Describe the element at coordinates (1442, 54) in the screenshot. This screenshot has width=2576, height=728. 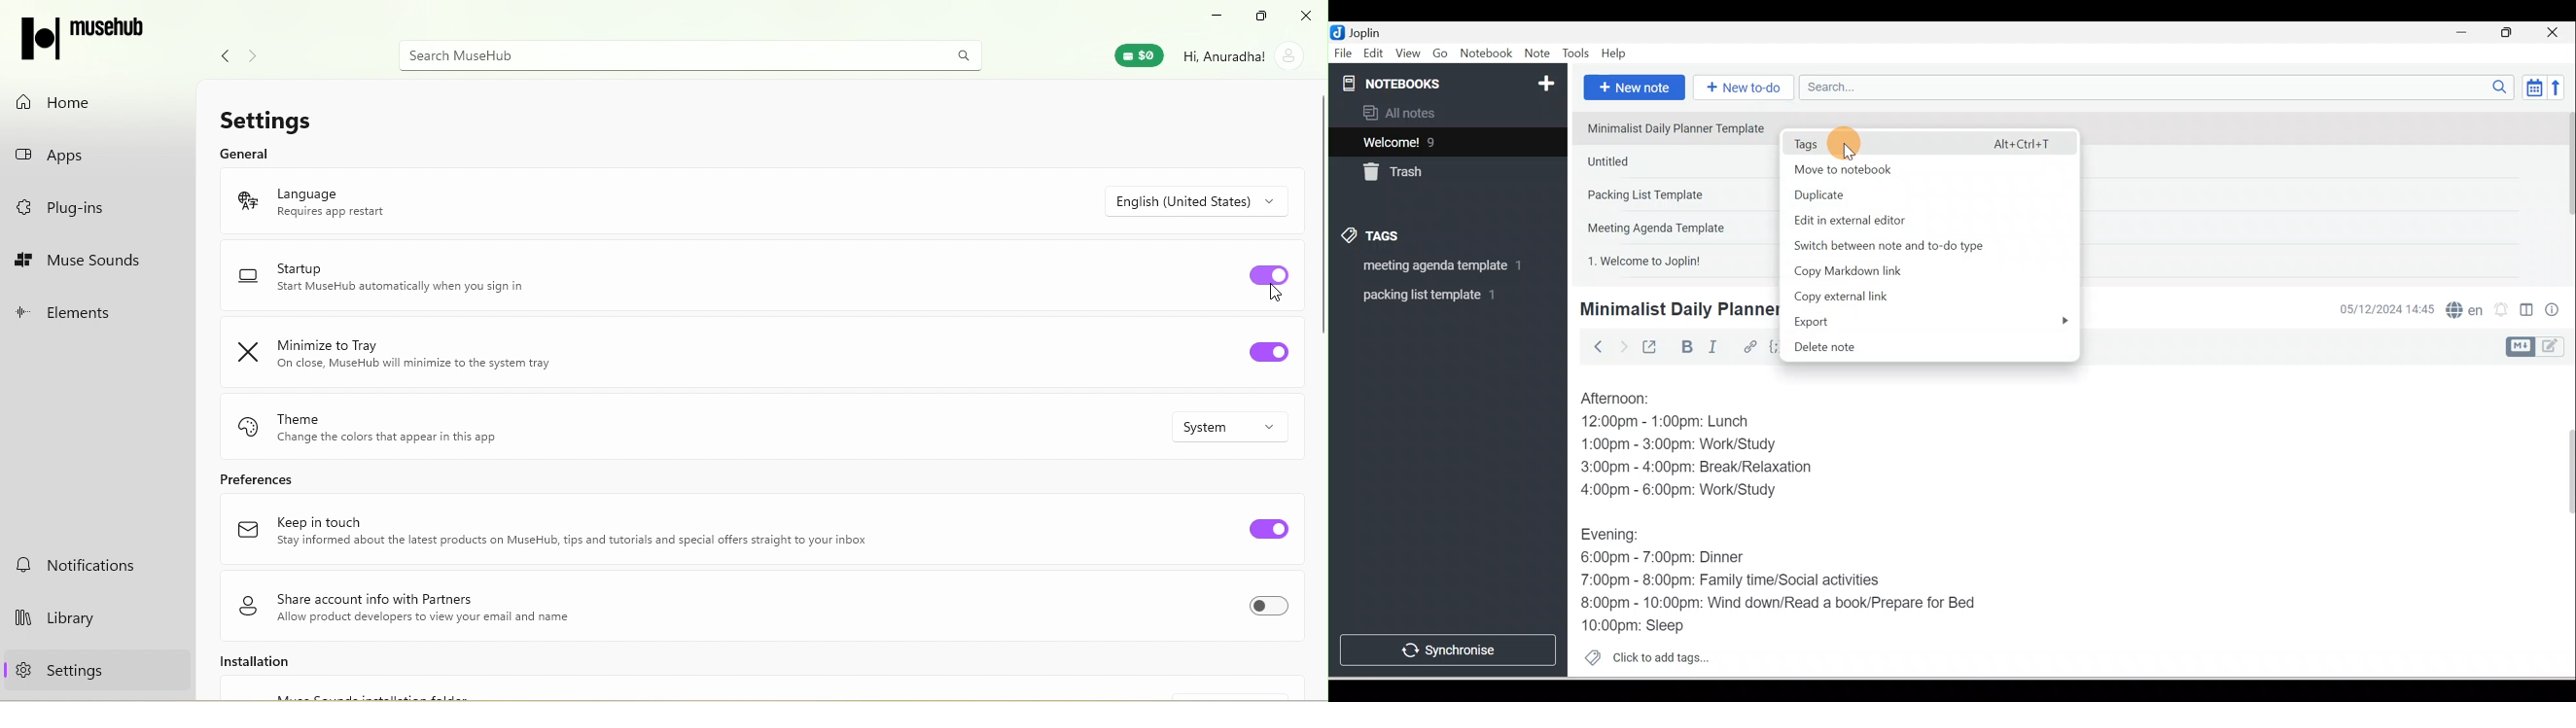
I see `Go` at that location.